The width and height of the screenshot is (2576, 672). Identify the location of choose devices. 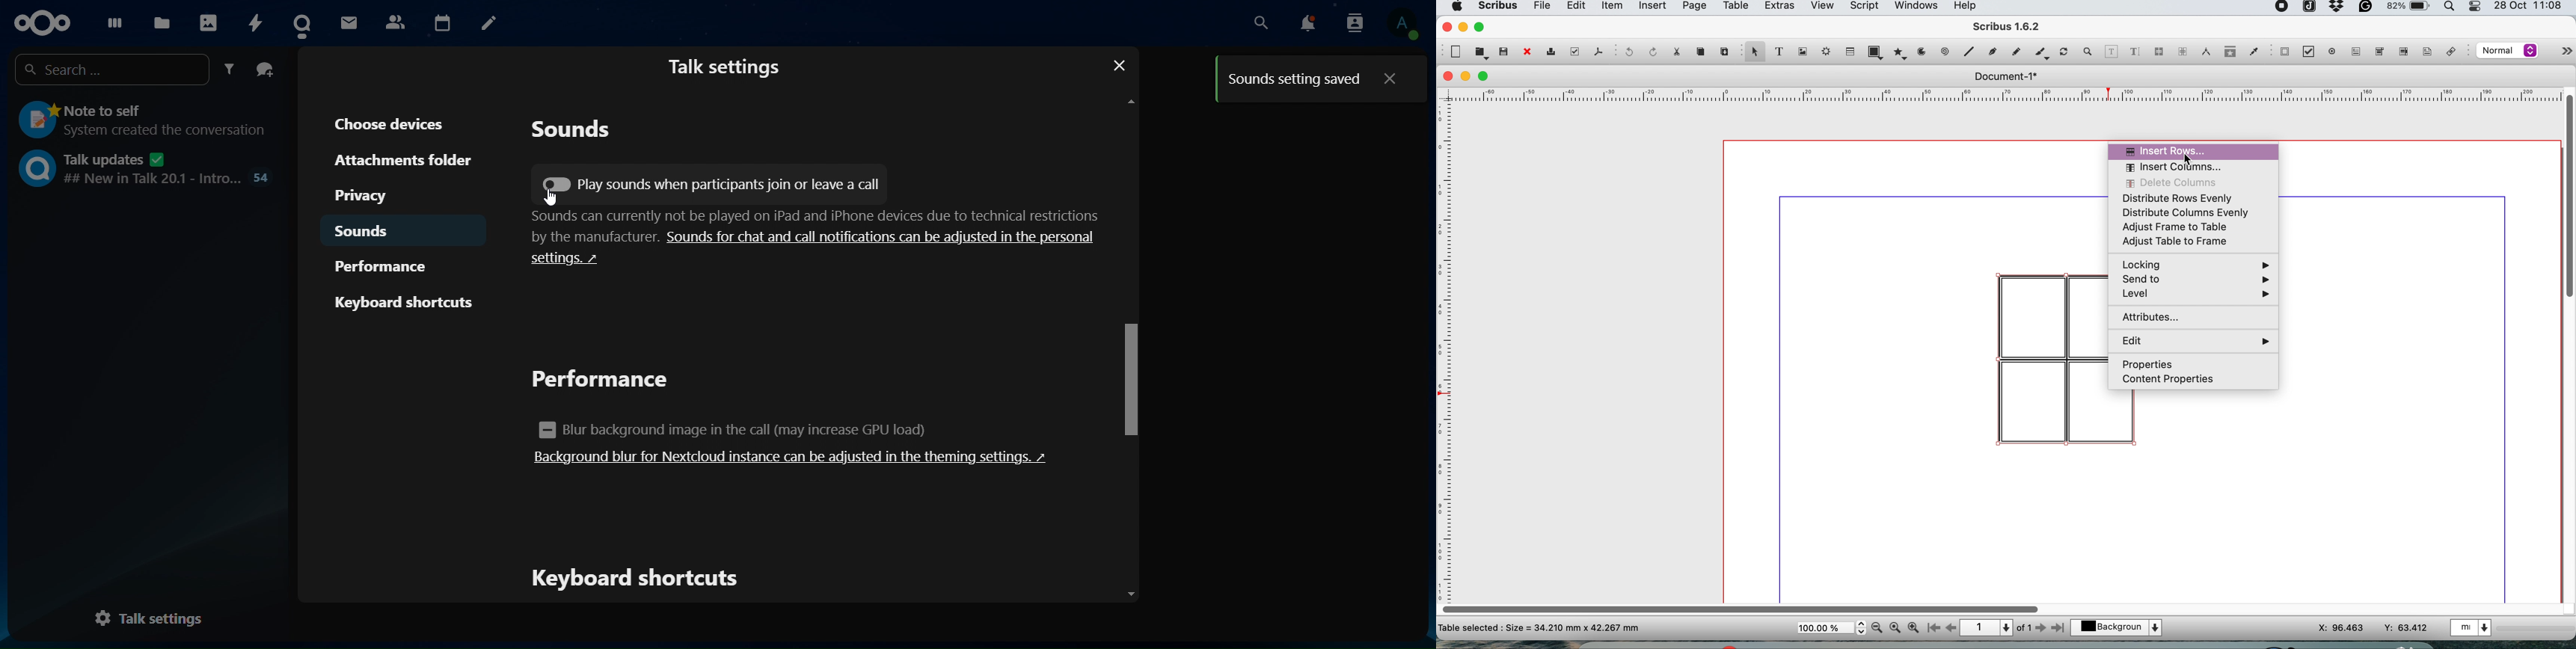
(398, 123).